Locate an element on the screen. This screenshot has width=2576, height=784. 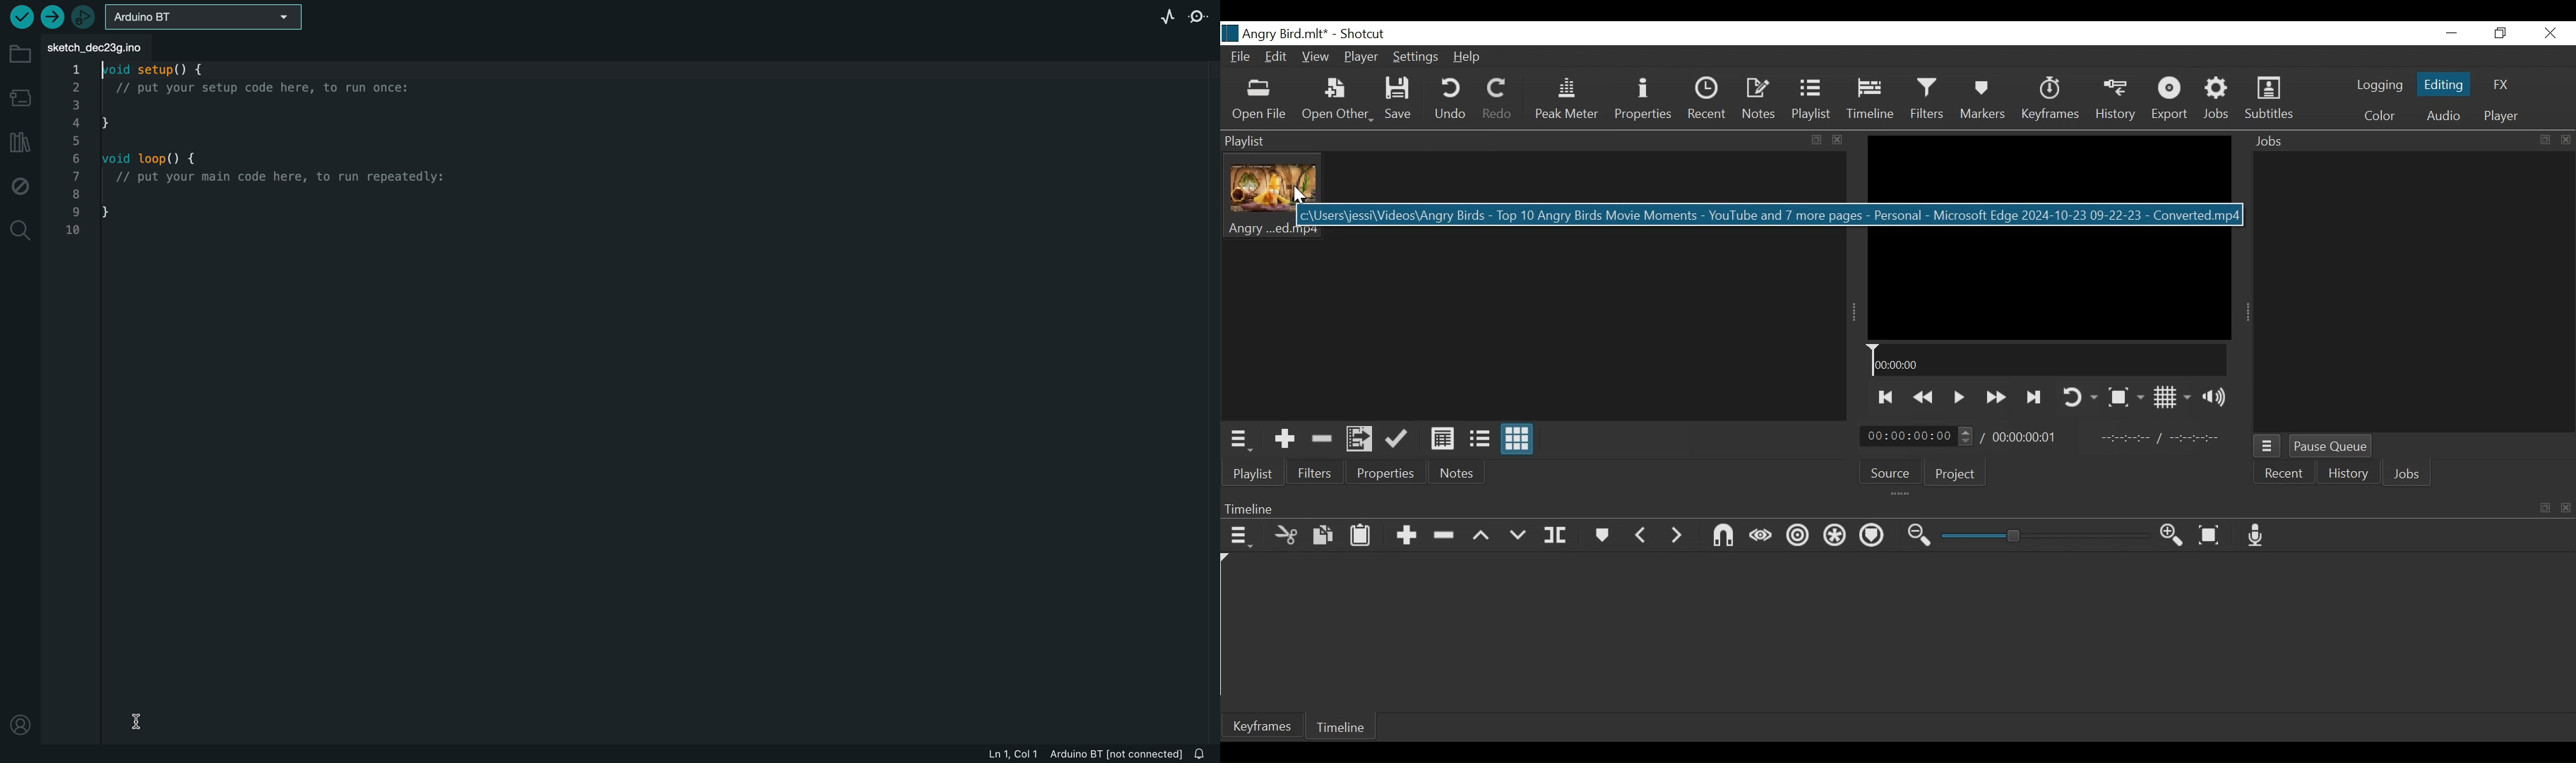
Record audio is located at coordinates (2255, 535).